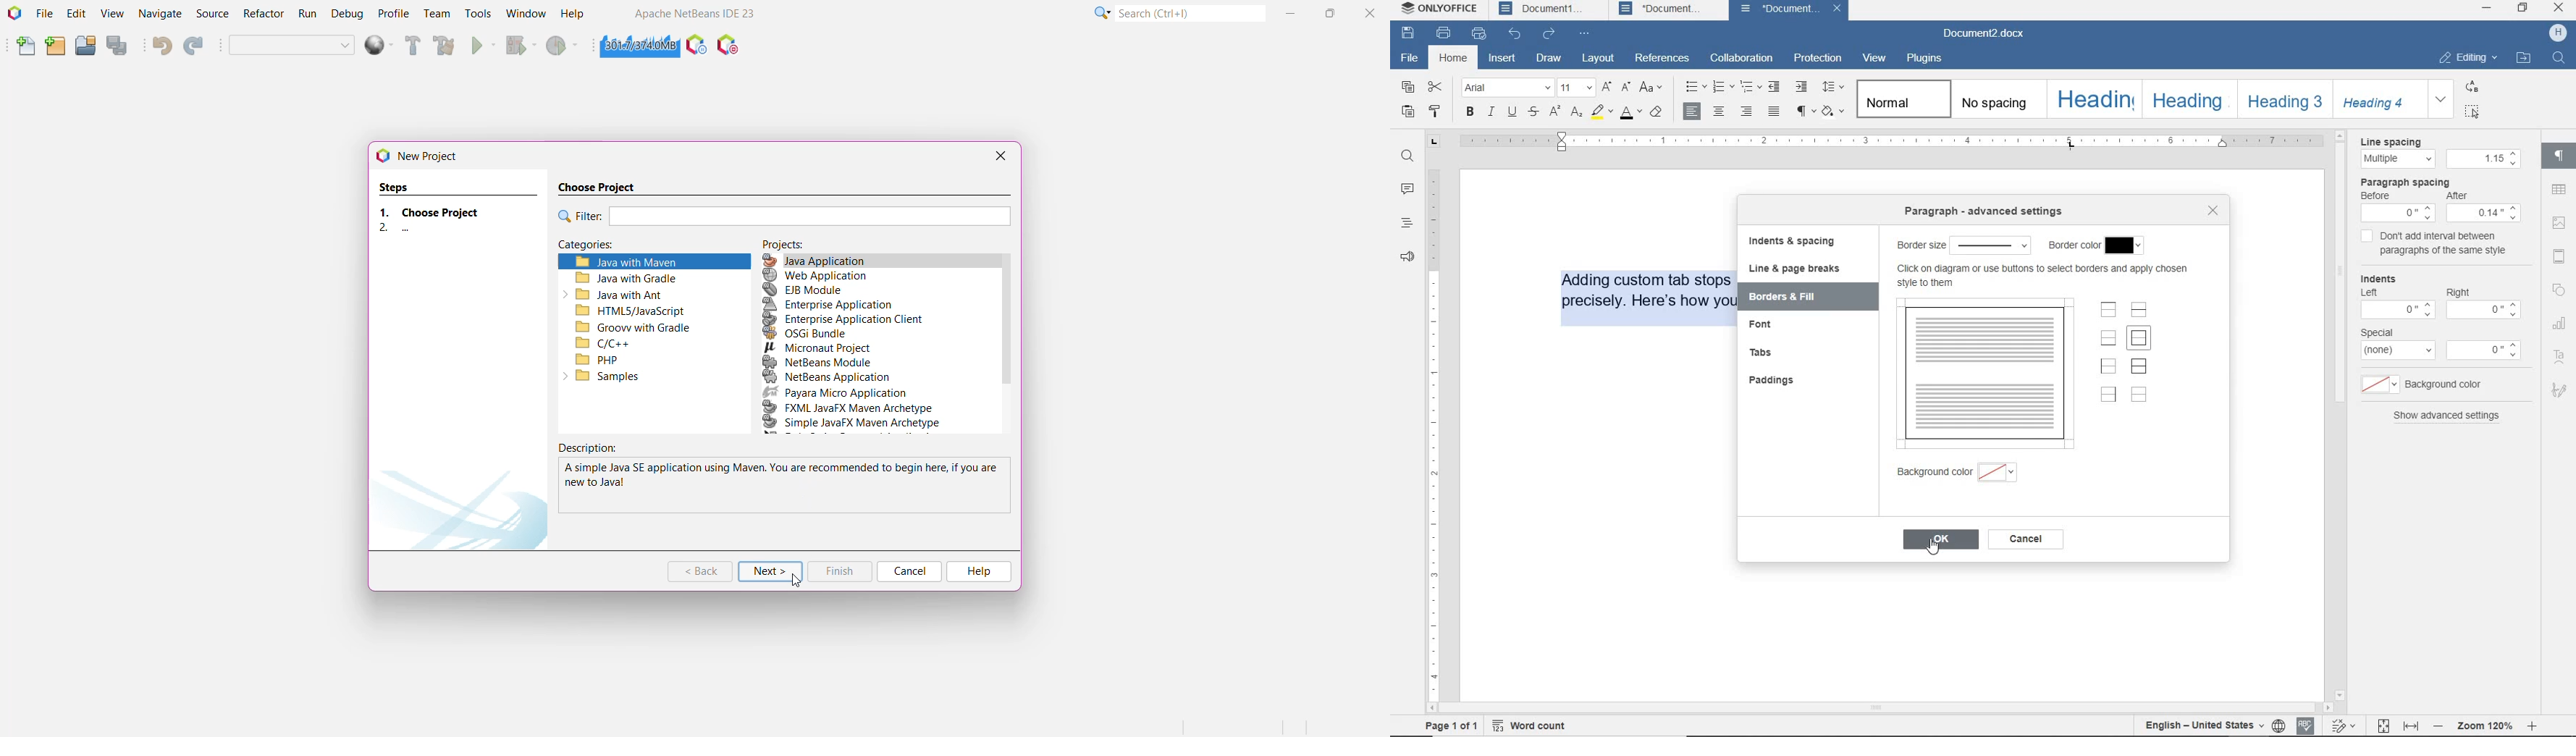 The height and width of the screenshot is (756, 2576). What do you see at coordinates (308, 14) in the screenshot?
I see `Run` at bounding box center [308, 14].